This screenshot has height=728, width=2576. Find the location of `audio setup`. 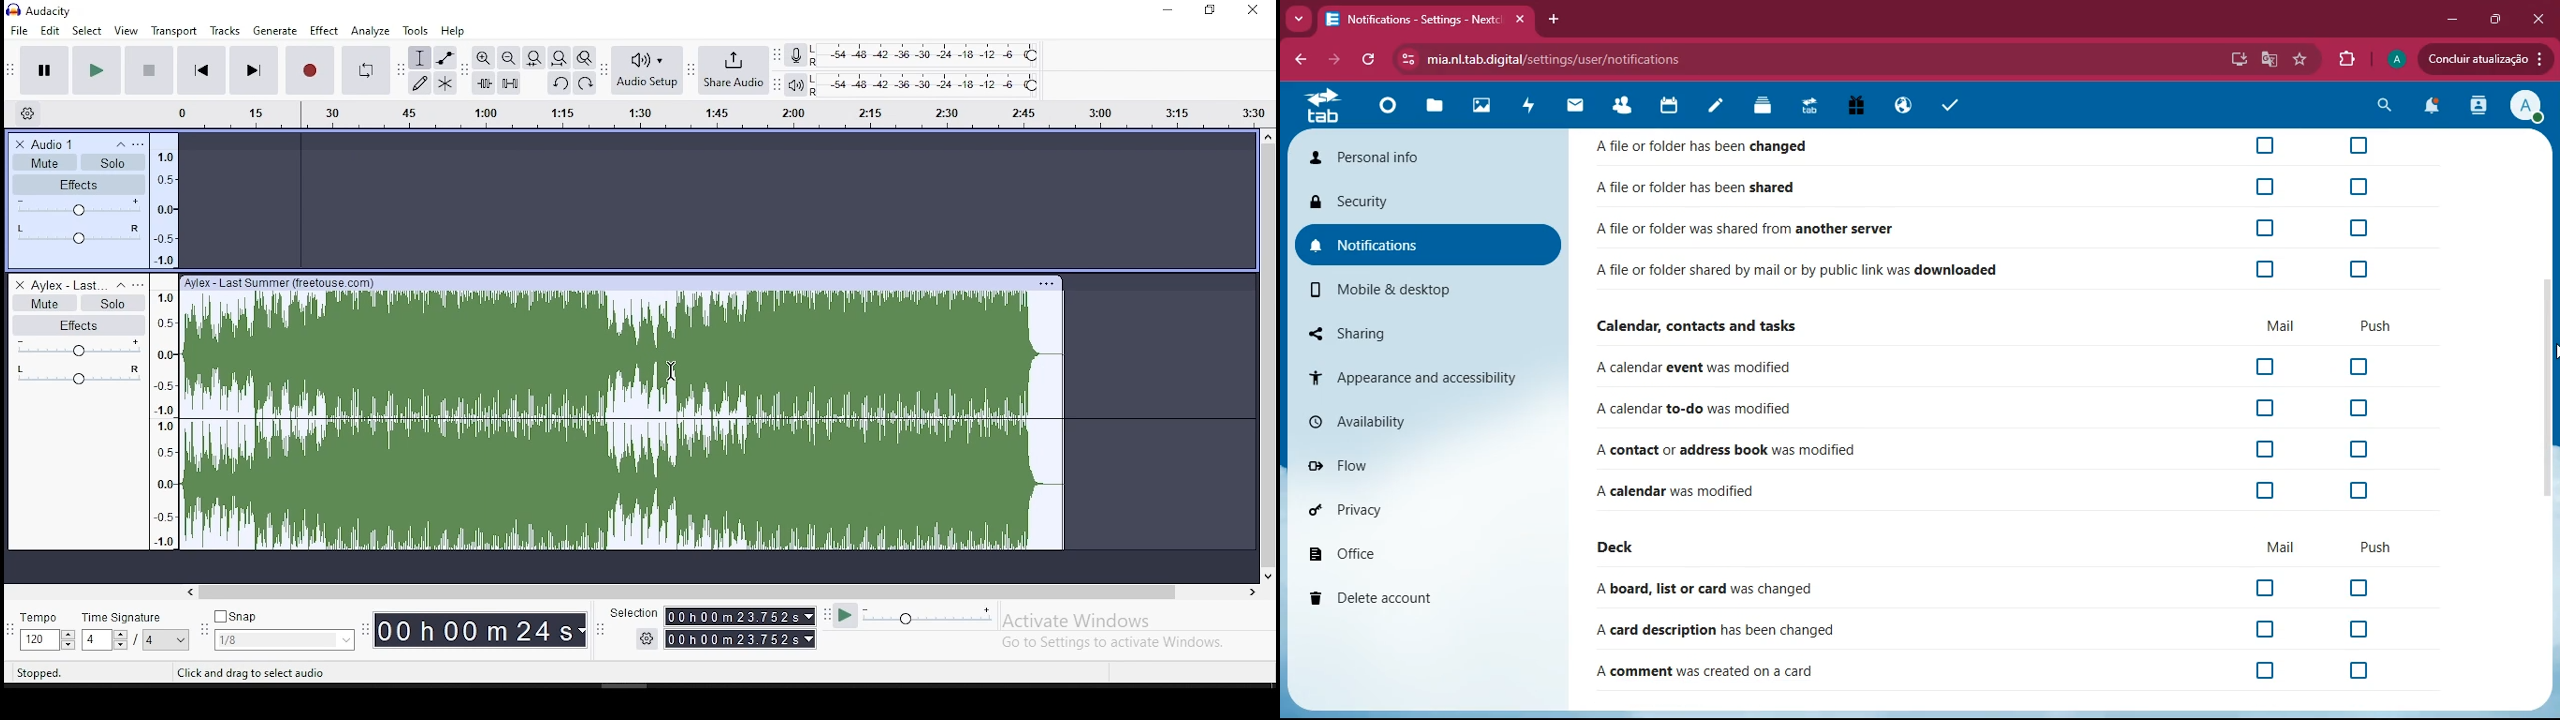

audio setup is located at coordinates (647, 69).